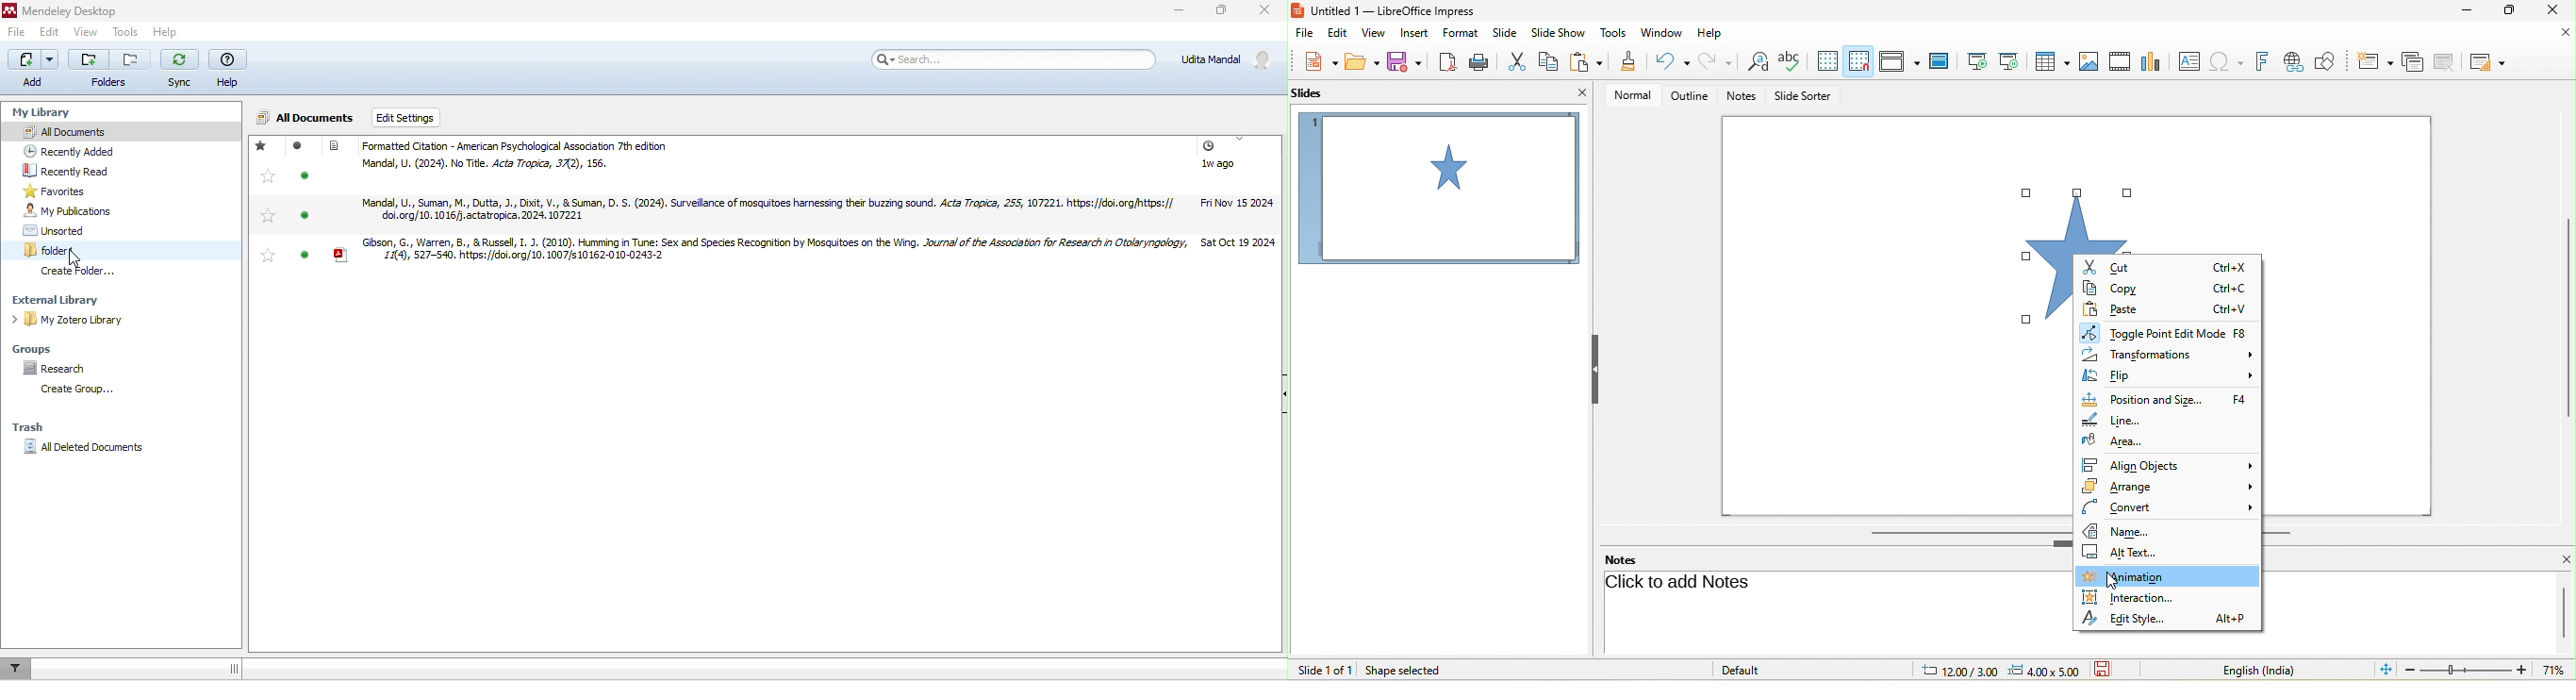 The width and height of the screenshot is (2576, 700). I want to click on start from first slide, so click(1974, 61).